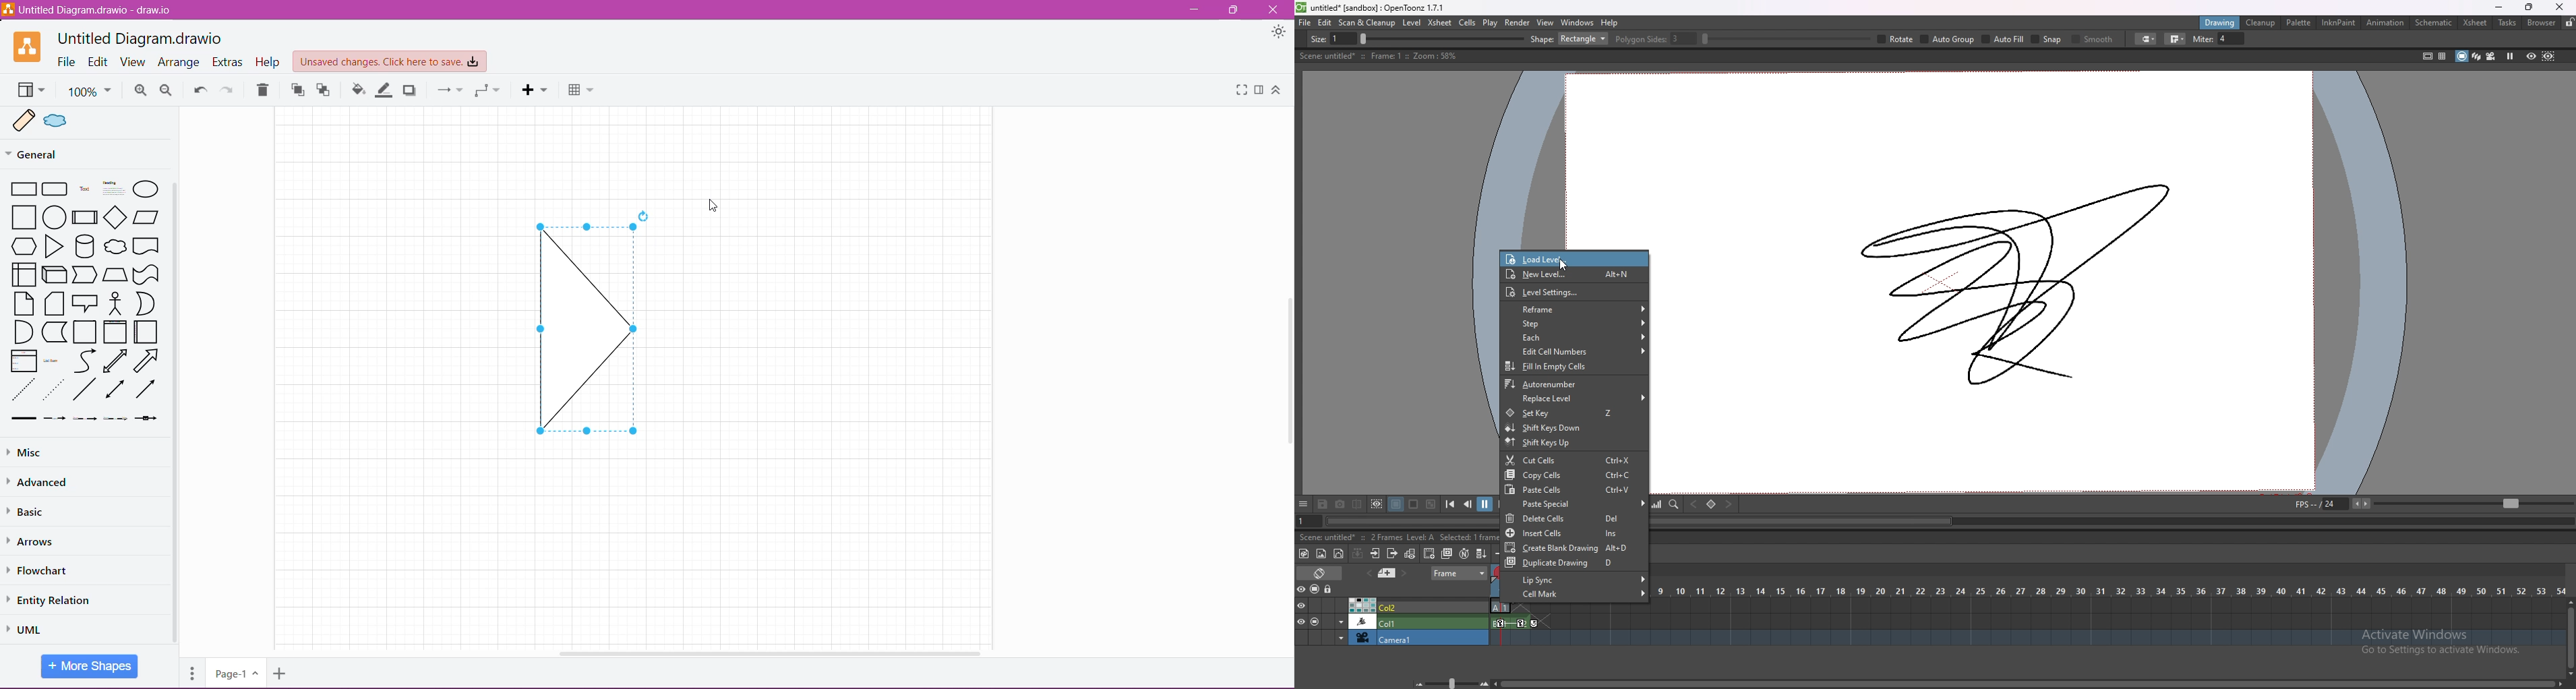 The image size is (2576, 700). Describe the element at coordinates (1575, 309) in the screenshot. I see `reframe` at that location.